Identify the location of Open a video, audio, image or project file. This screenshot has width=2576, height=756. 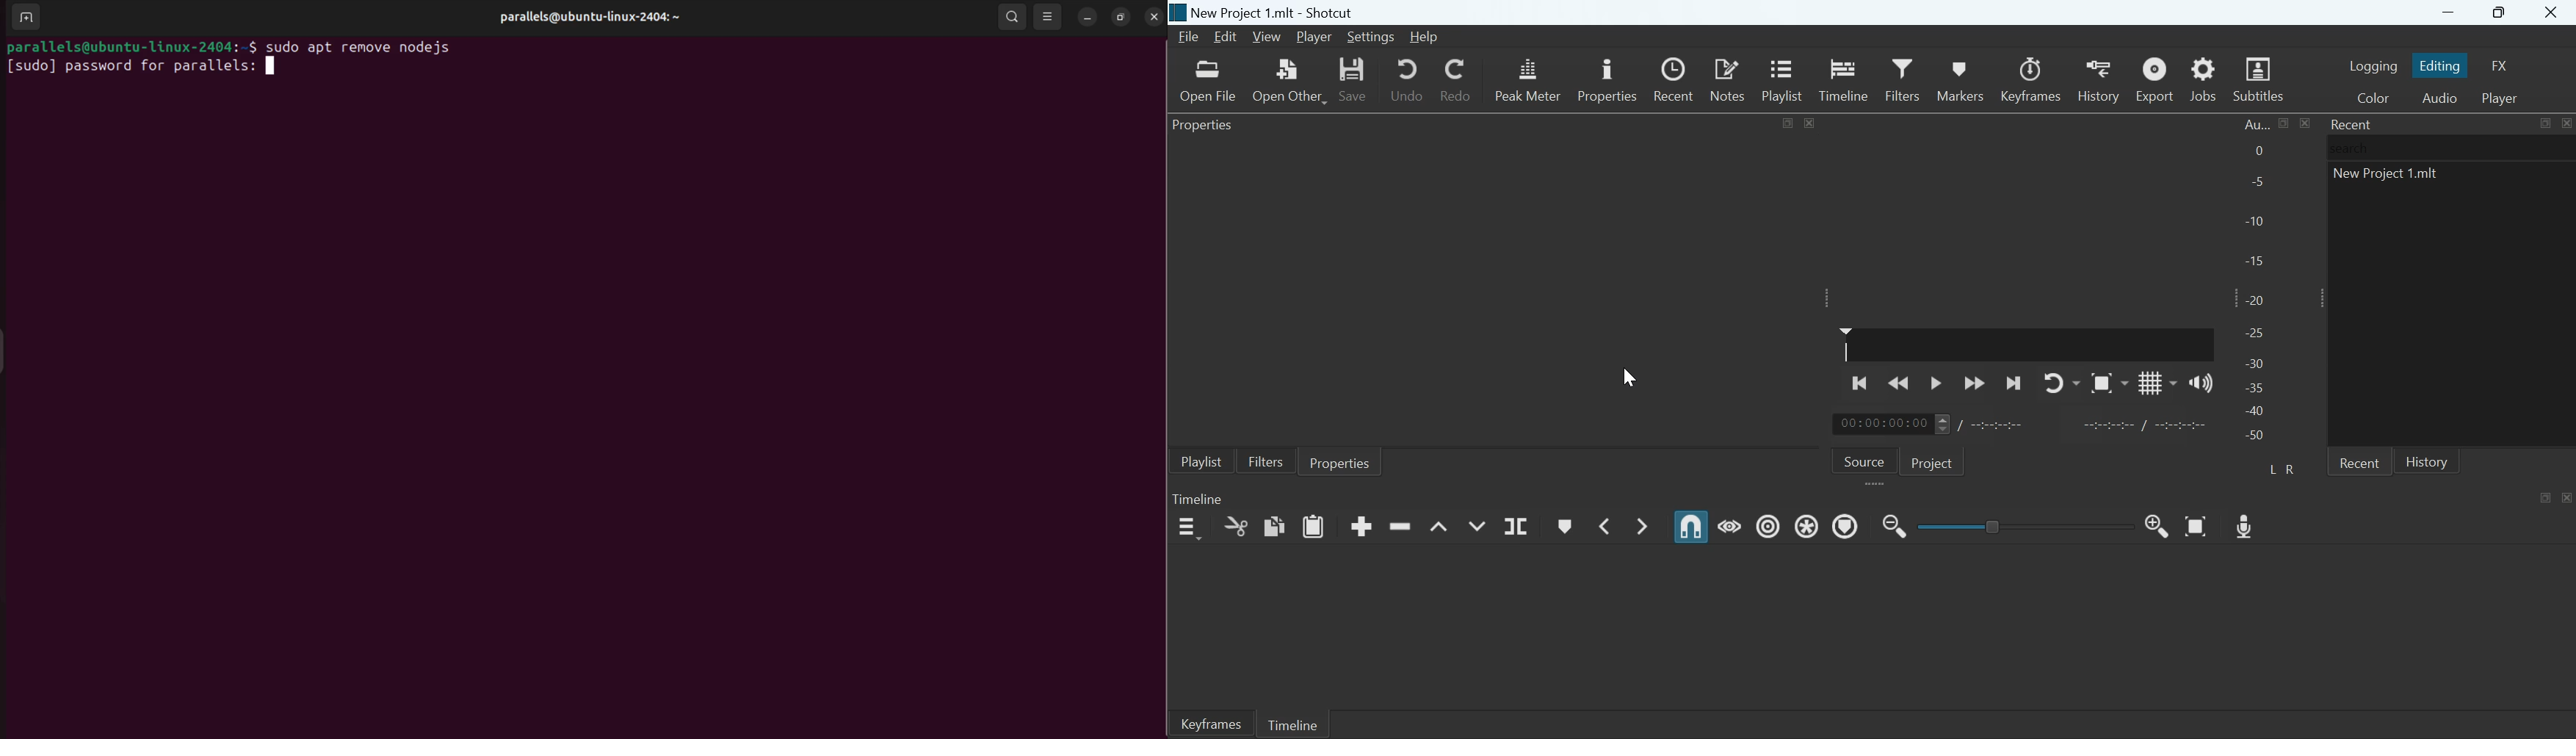
(1209, 81).